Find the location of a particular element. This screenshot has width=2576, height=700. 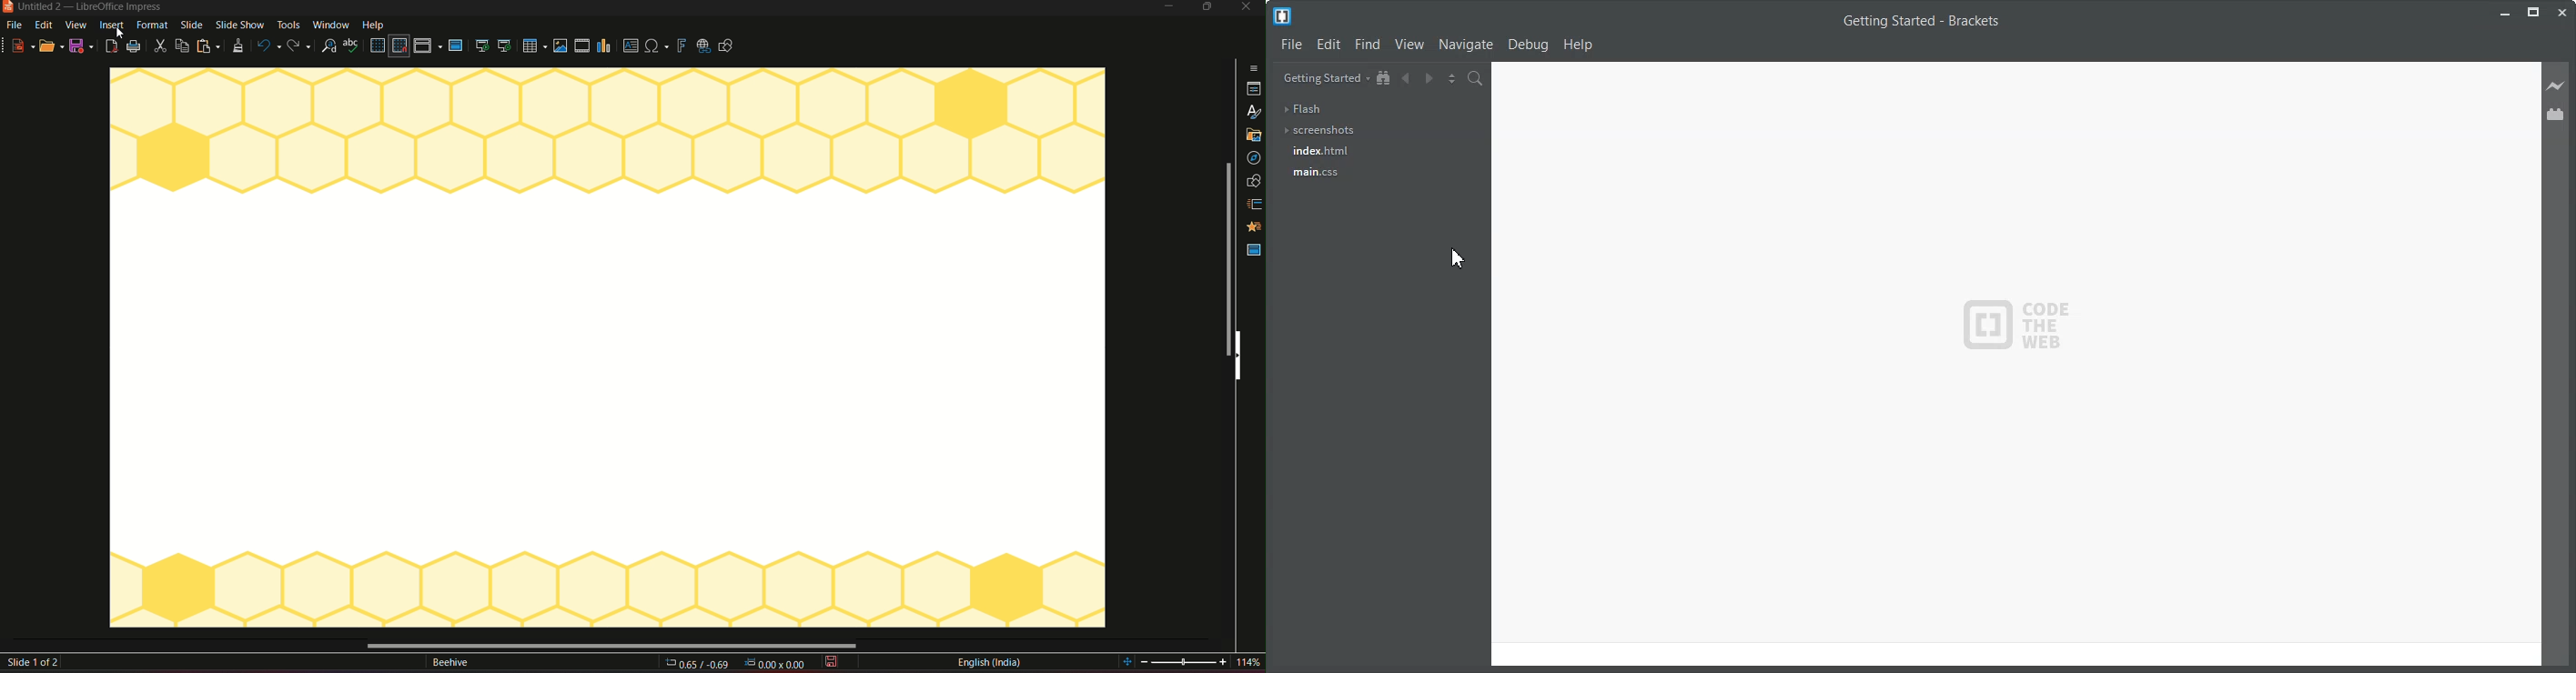

paste is located at coordinates (208, 45).